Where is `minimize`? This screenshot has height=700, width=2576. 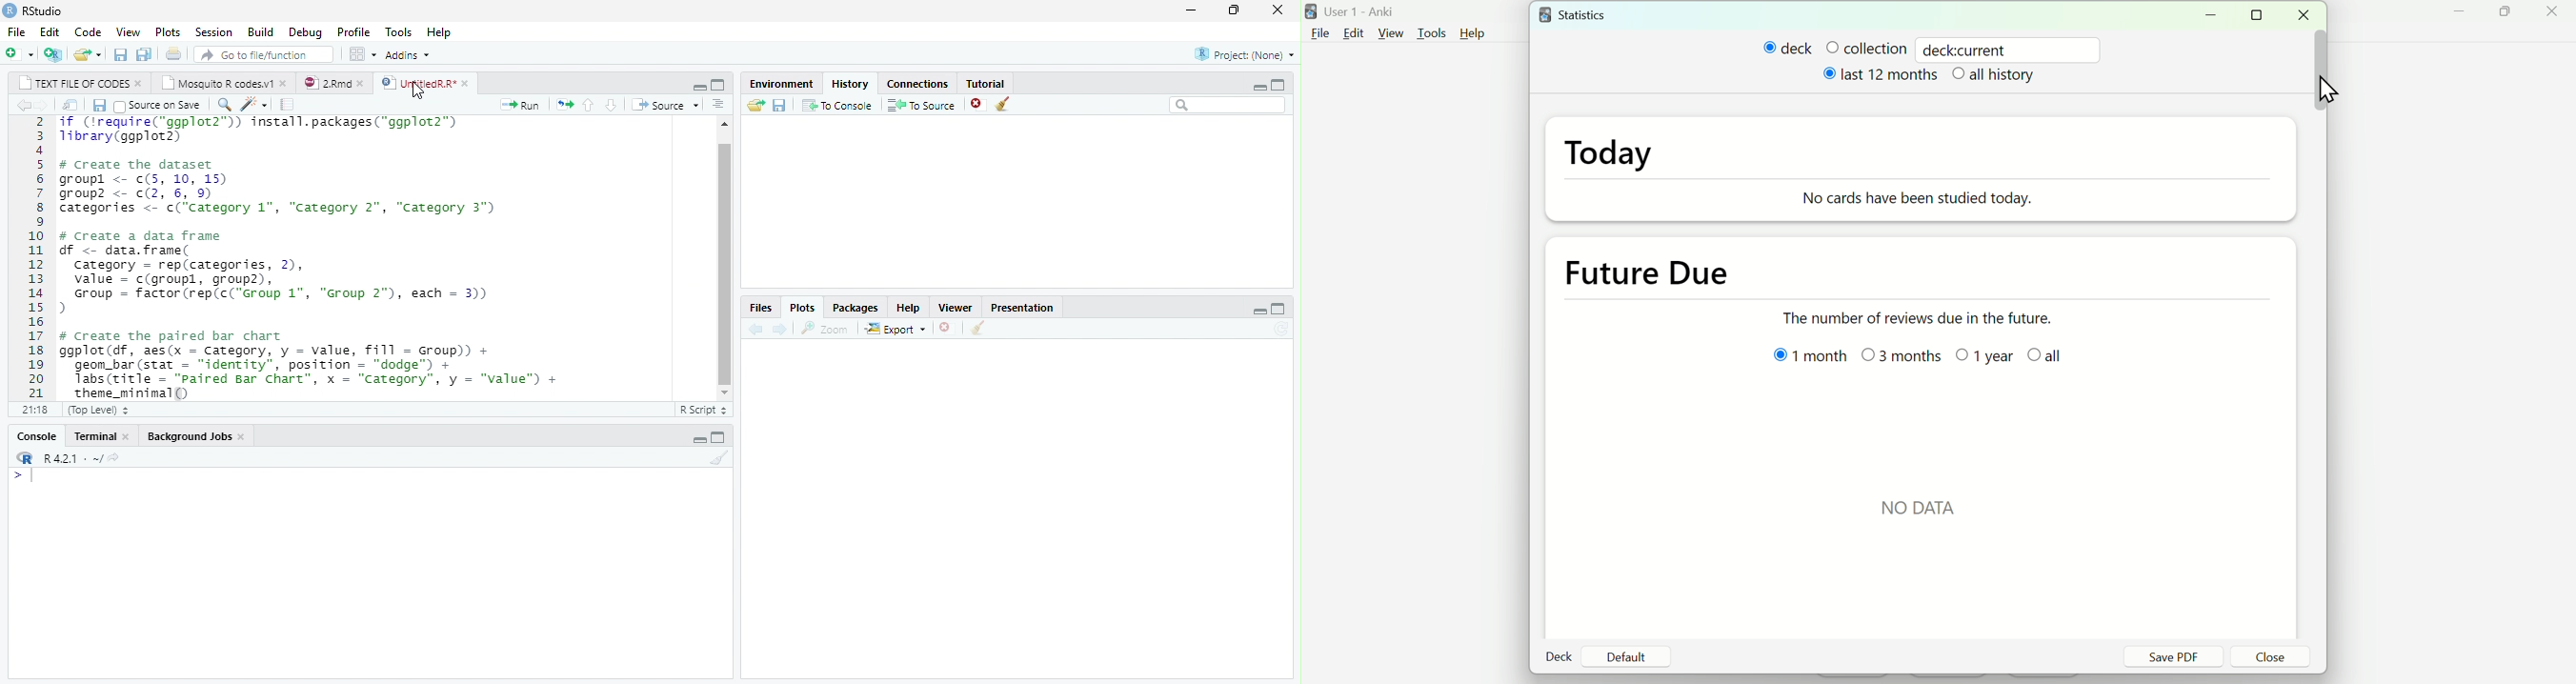 minimize is located at coordinates (699, 440).